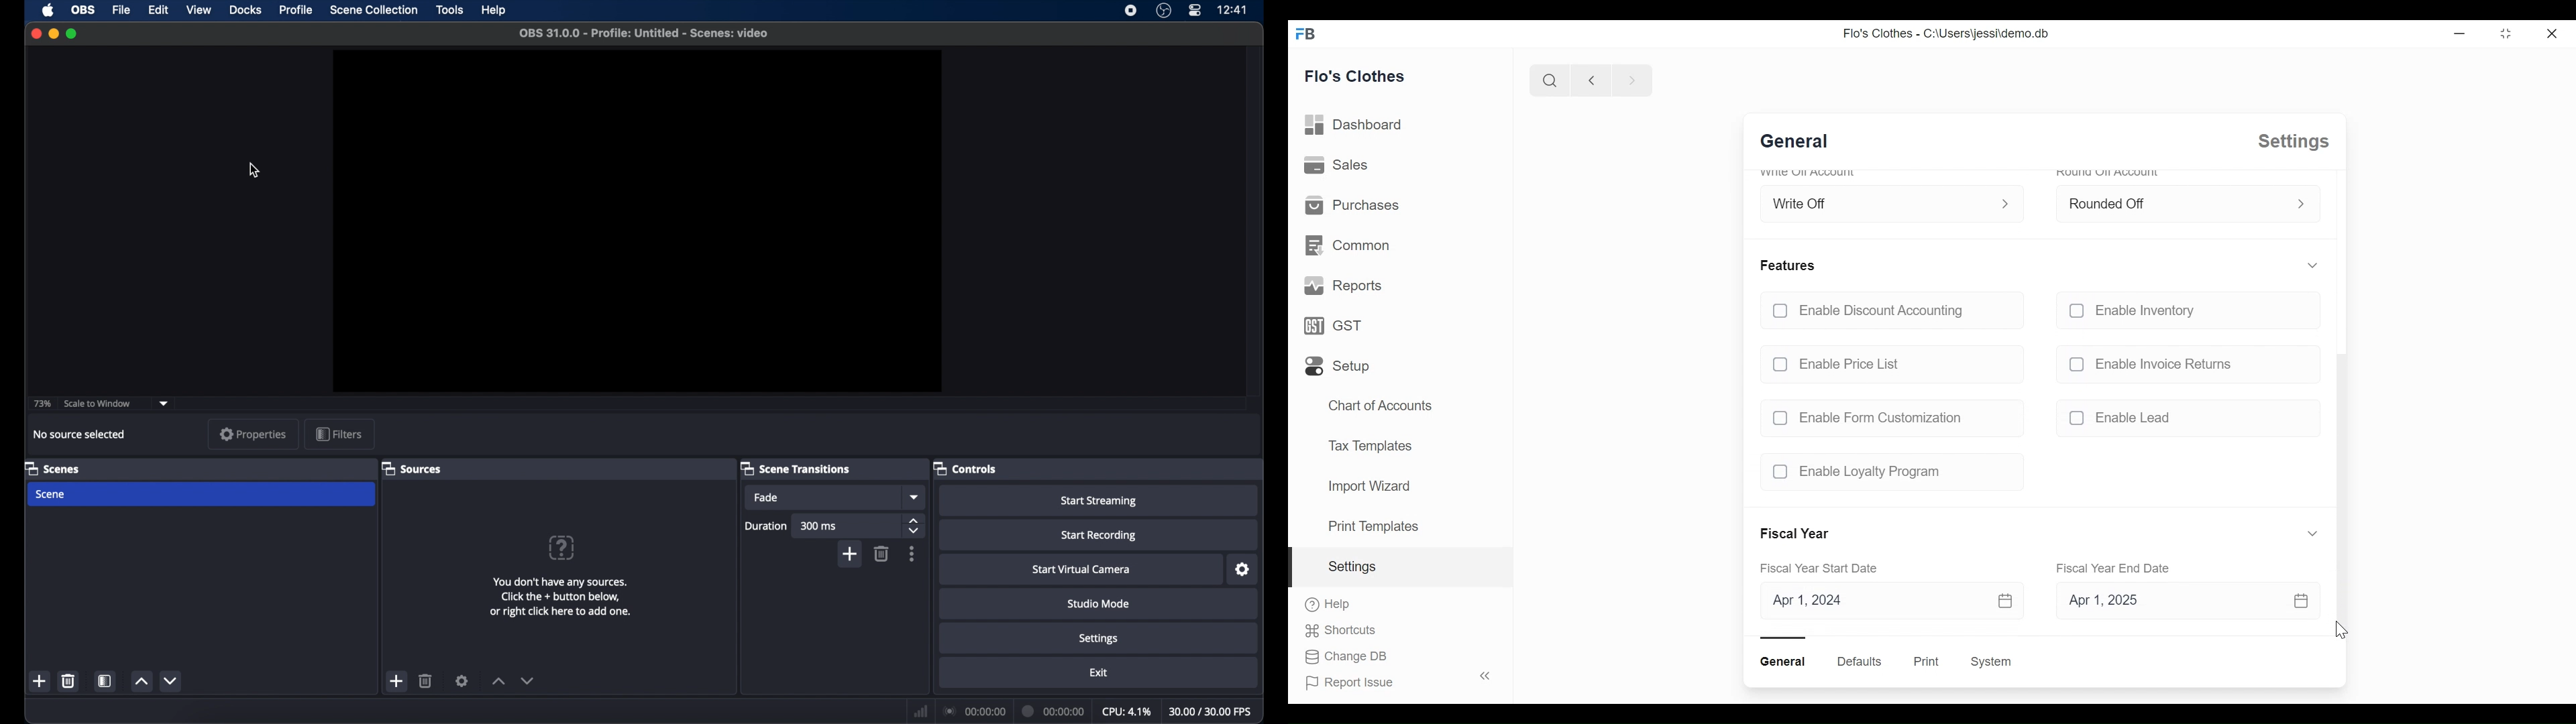  What do you see at coordinates (1860, 661) in the screenshot?
I see `Defaults` at bounding box center [1860, 661].